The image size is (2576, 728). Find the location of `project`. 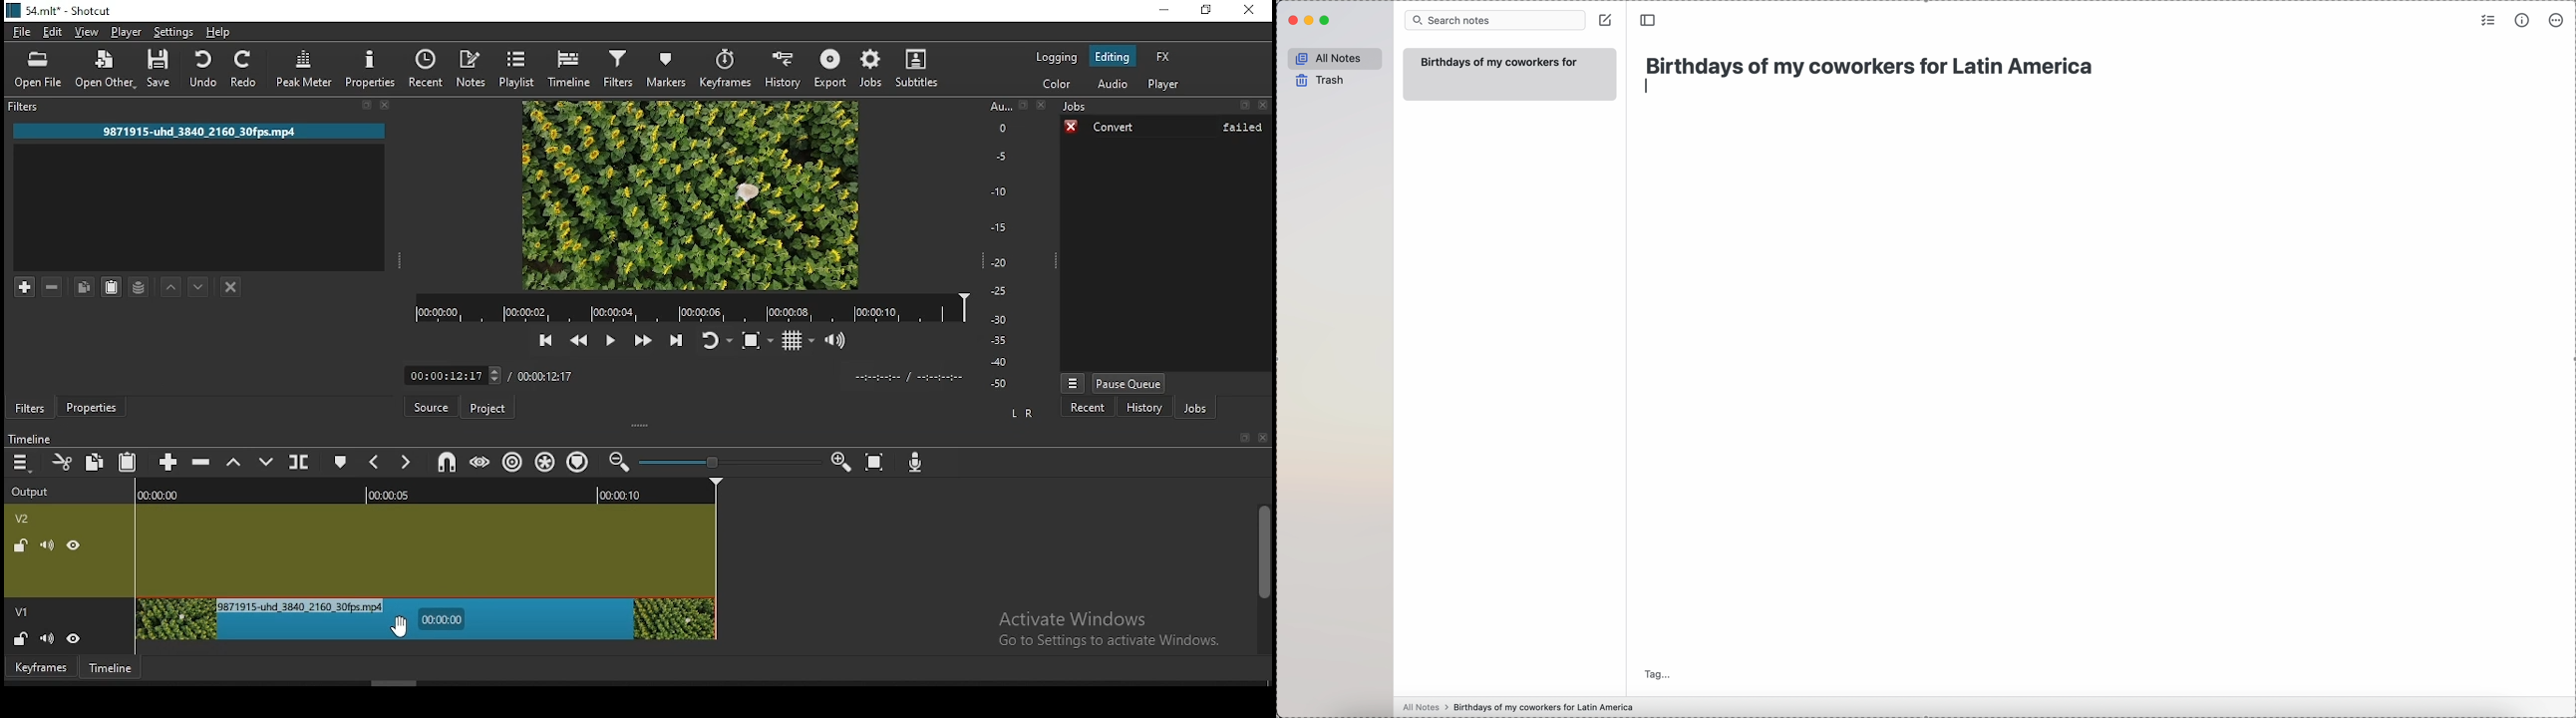

project is located at coordinates (488, 409).